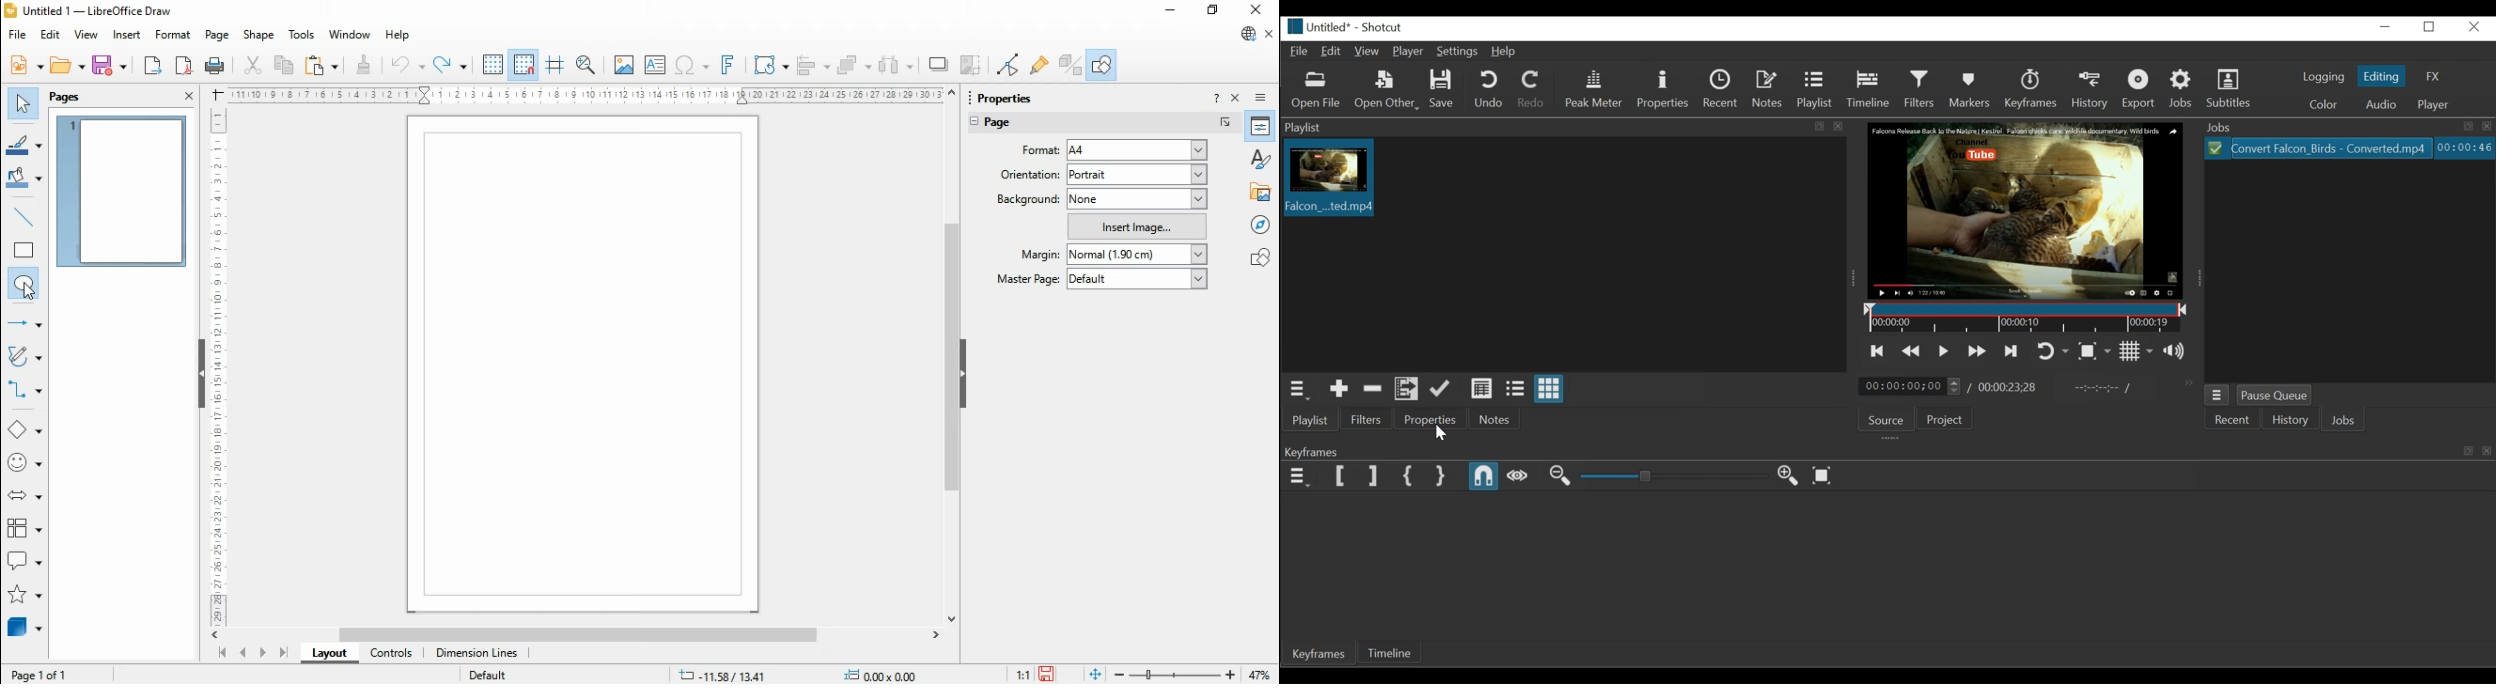 The height and width of the screenshot is (700, 2520). Describe the element at coordinates (886, 674) in the screenshot. I see `+= 0,00x 0.00` at that location.